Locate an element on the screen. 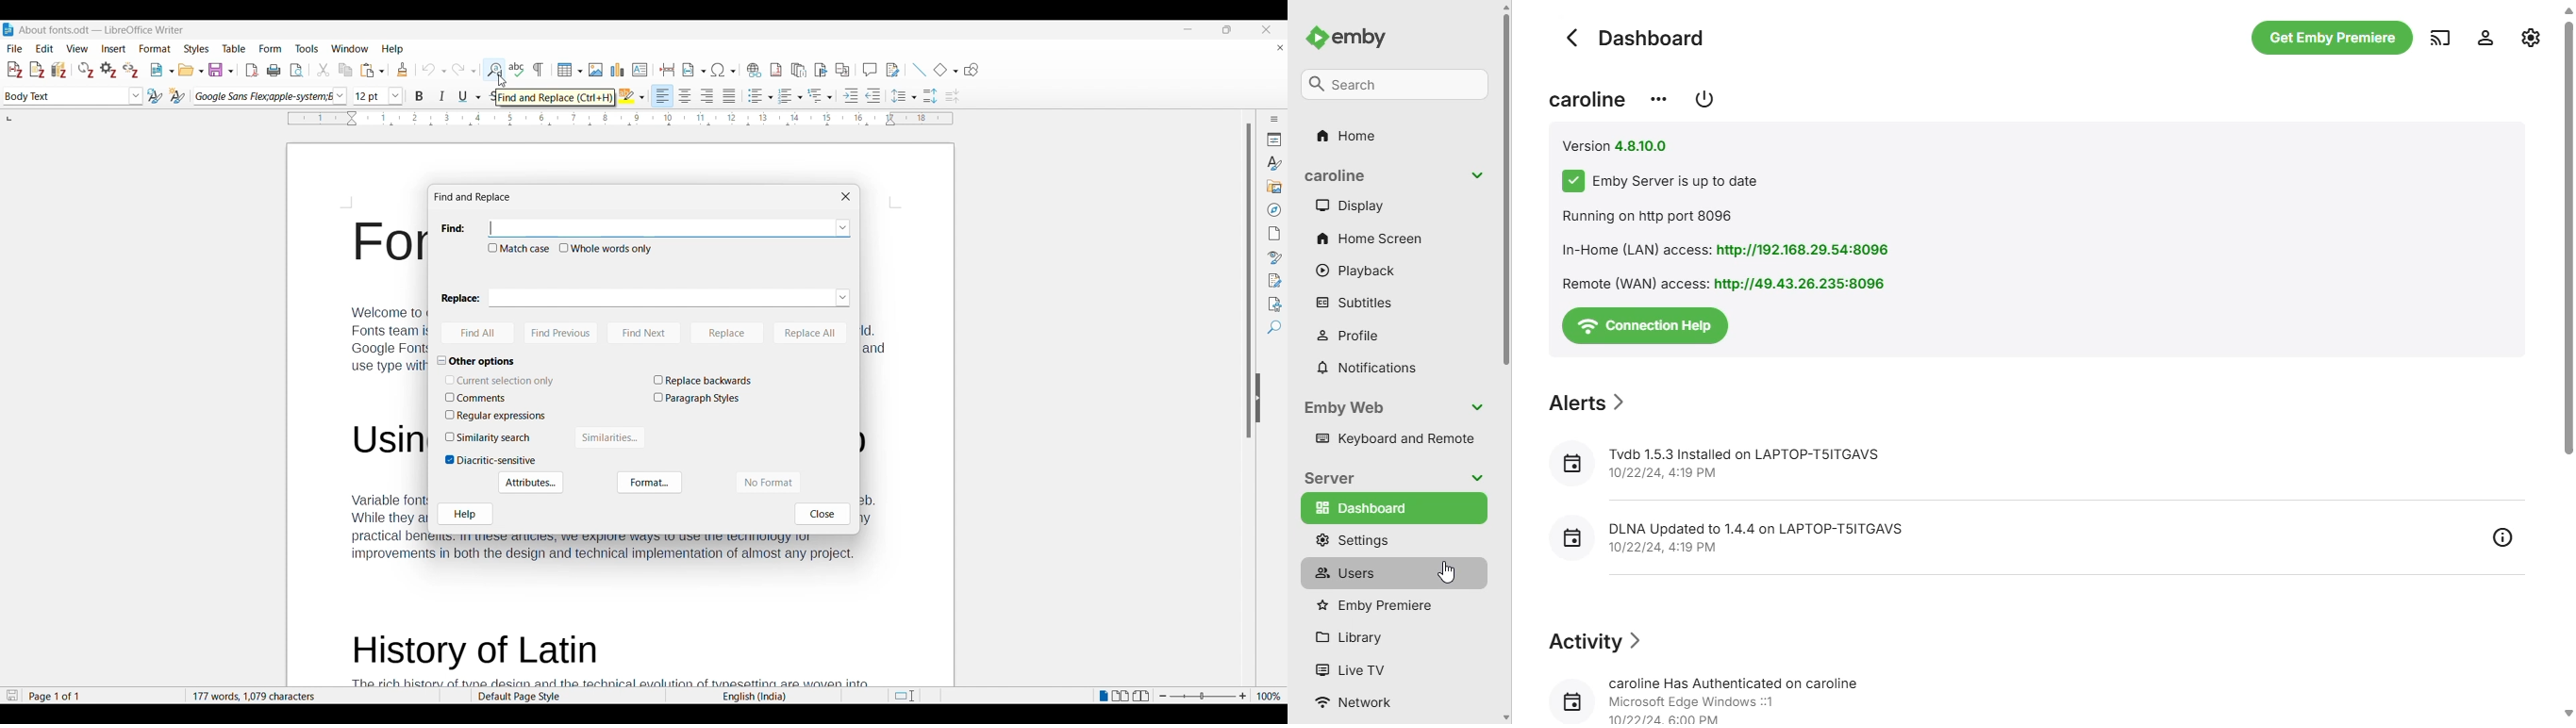 The width and height of the screenshot is (2576, 728). Down is located at coordinates (1506, 716).